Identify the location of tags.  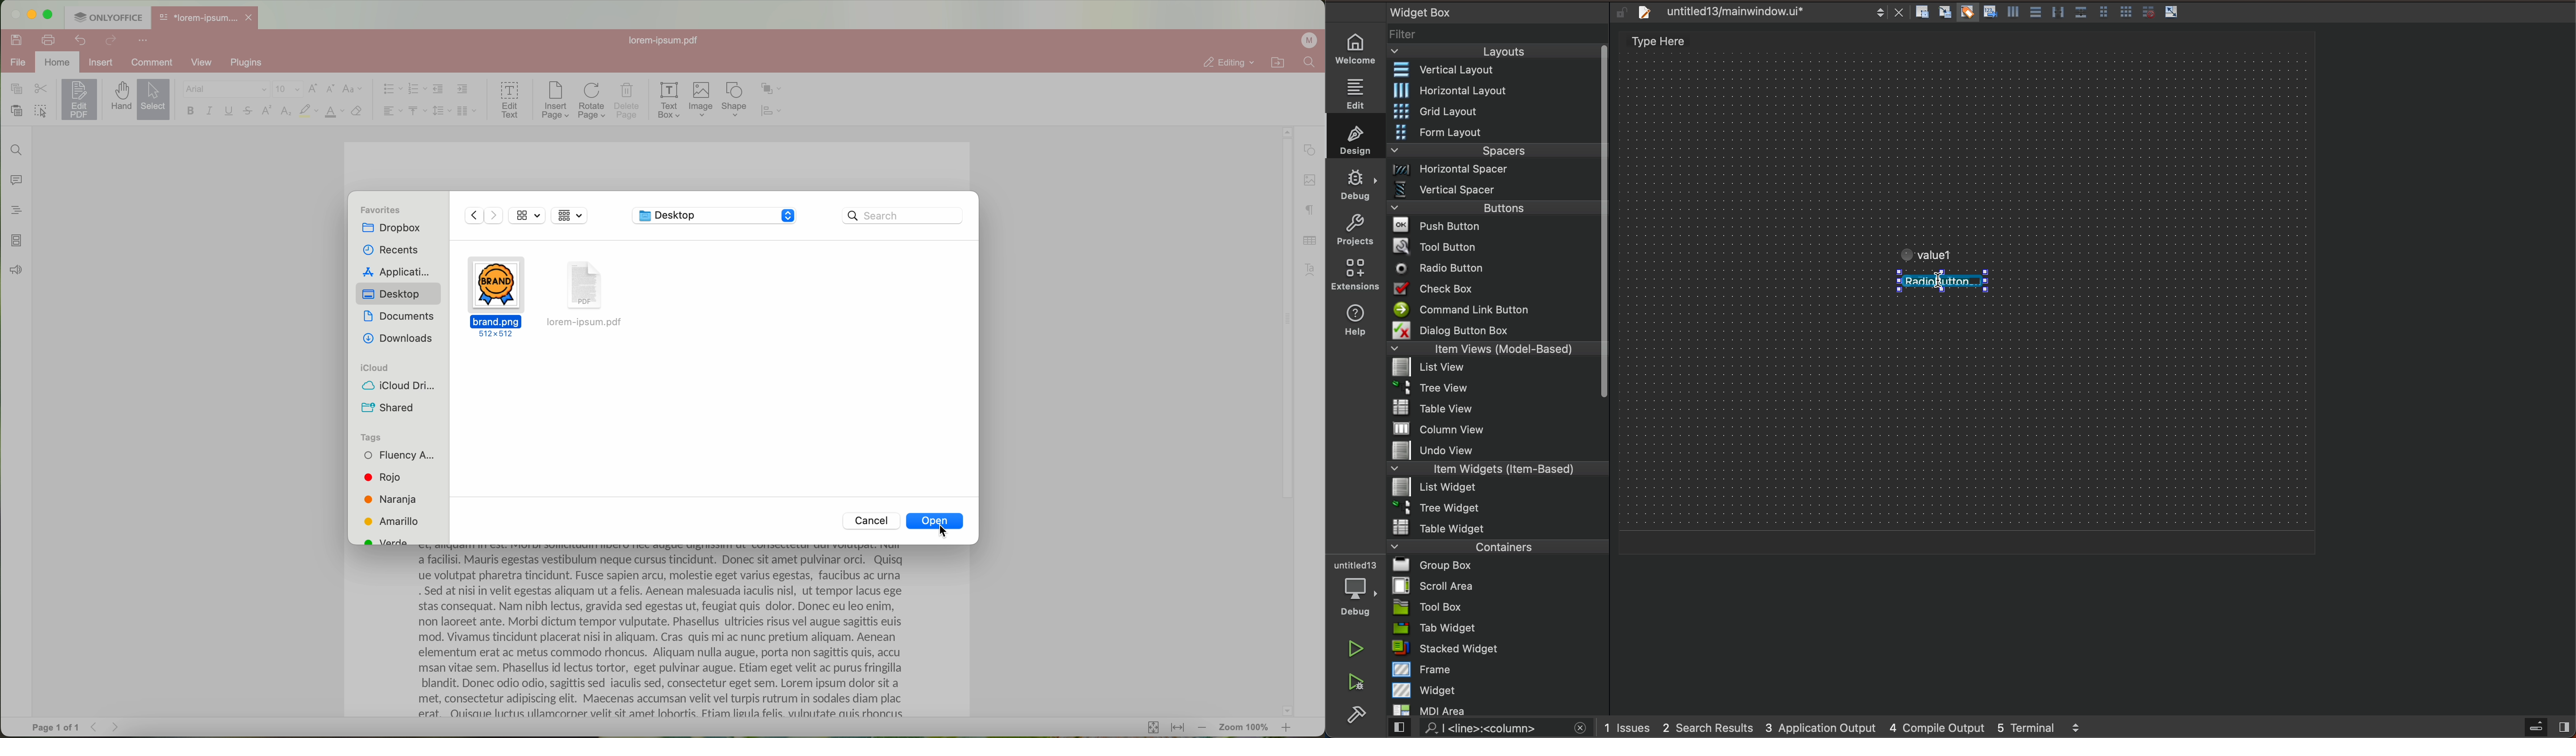
(370, 437).